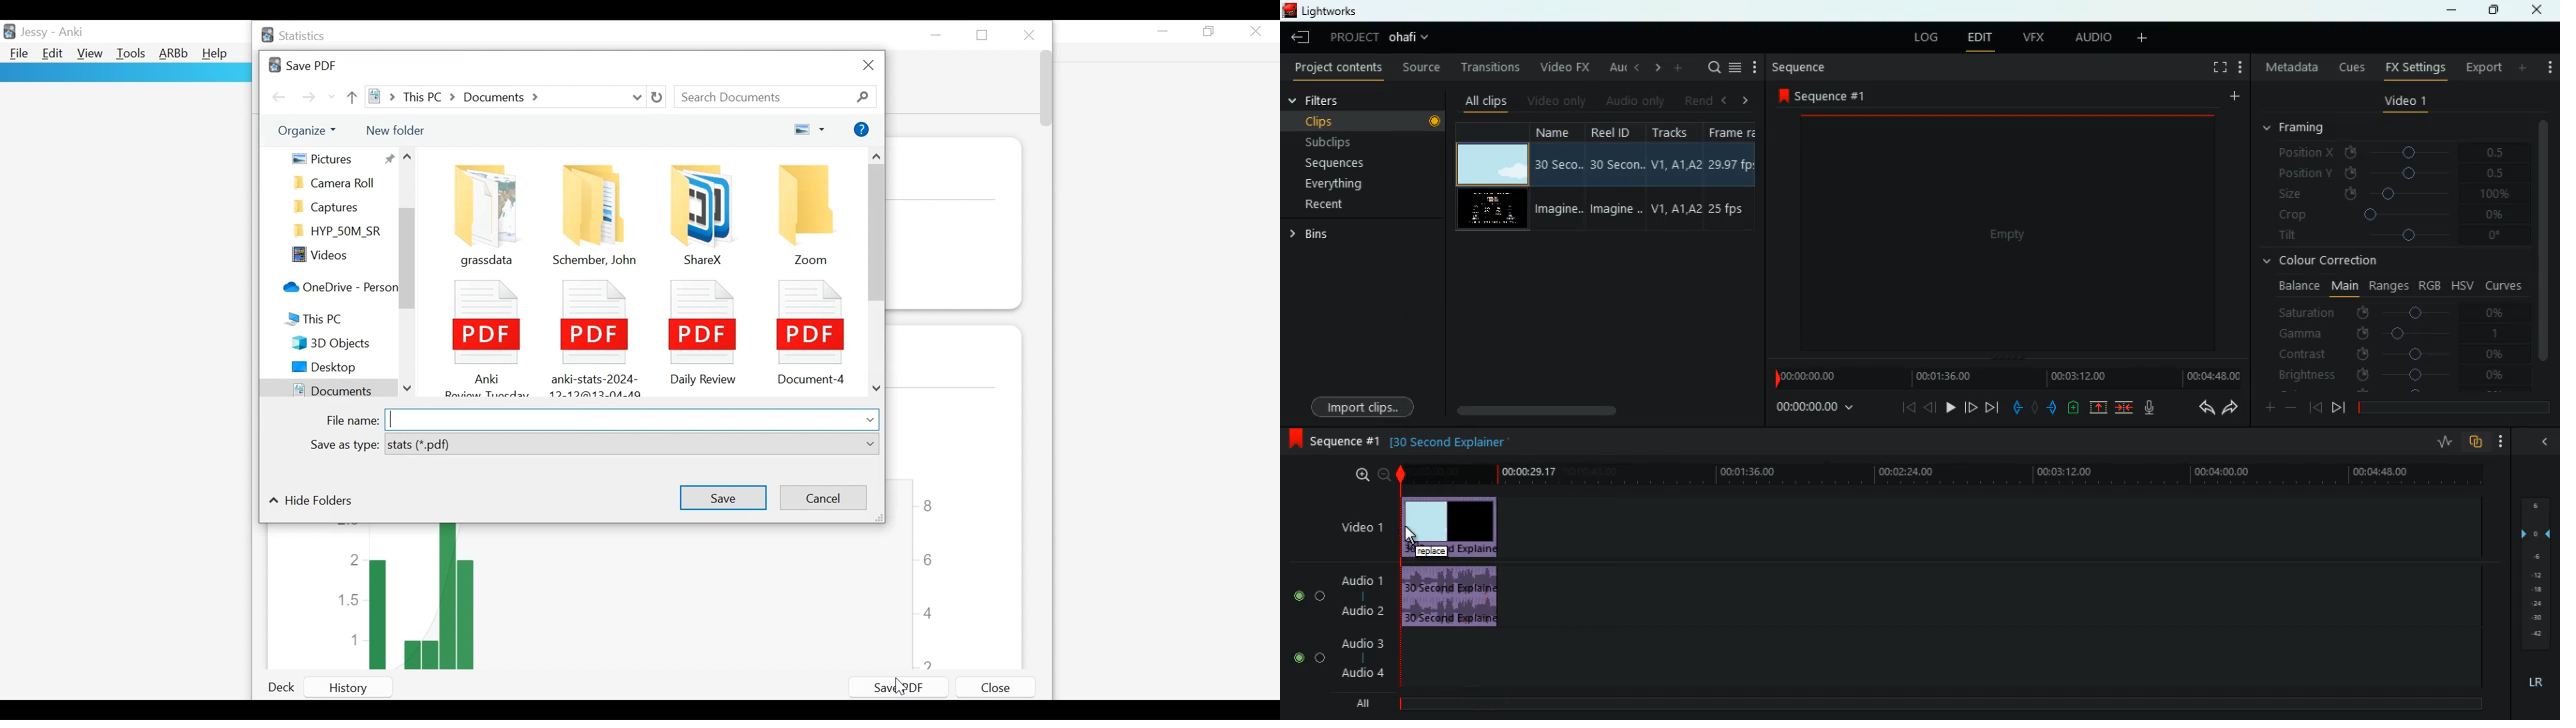 The height and width of the screenshot is (728, 2576). Describe the element at coordinates (311, 131) in the screenshot. I see `Organize` at that location.